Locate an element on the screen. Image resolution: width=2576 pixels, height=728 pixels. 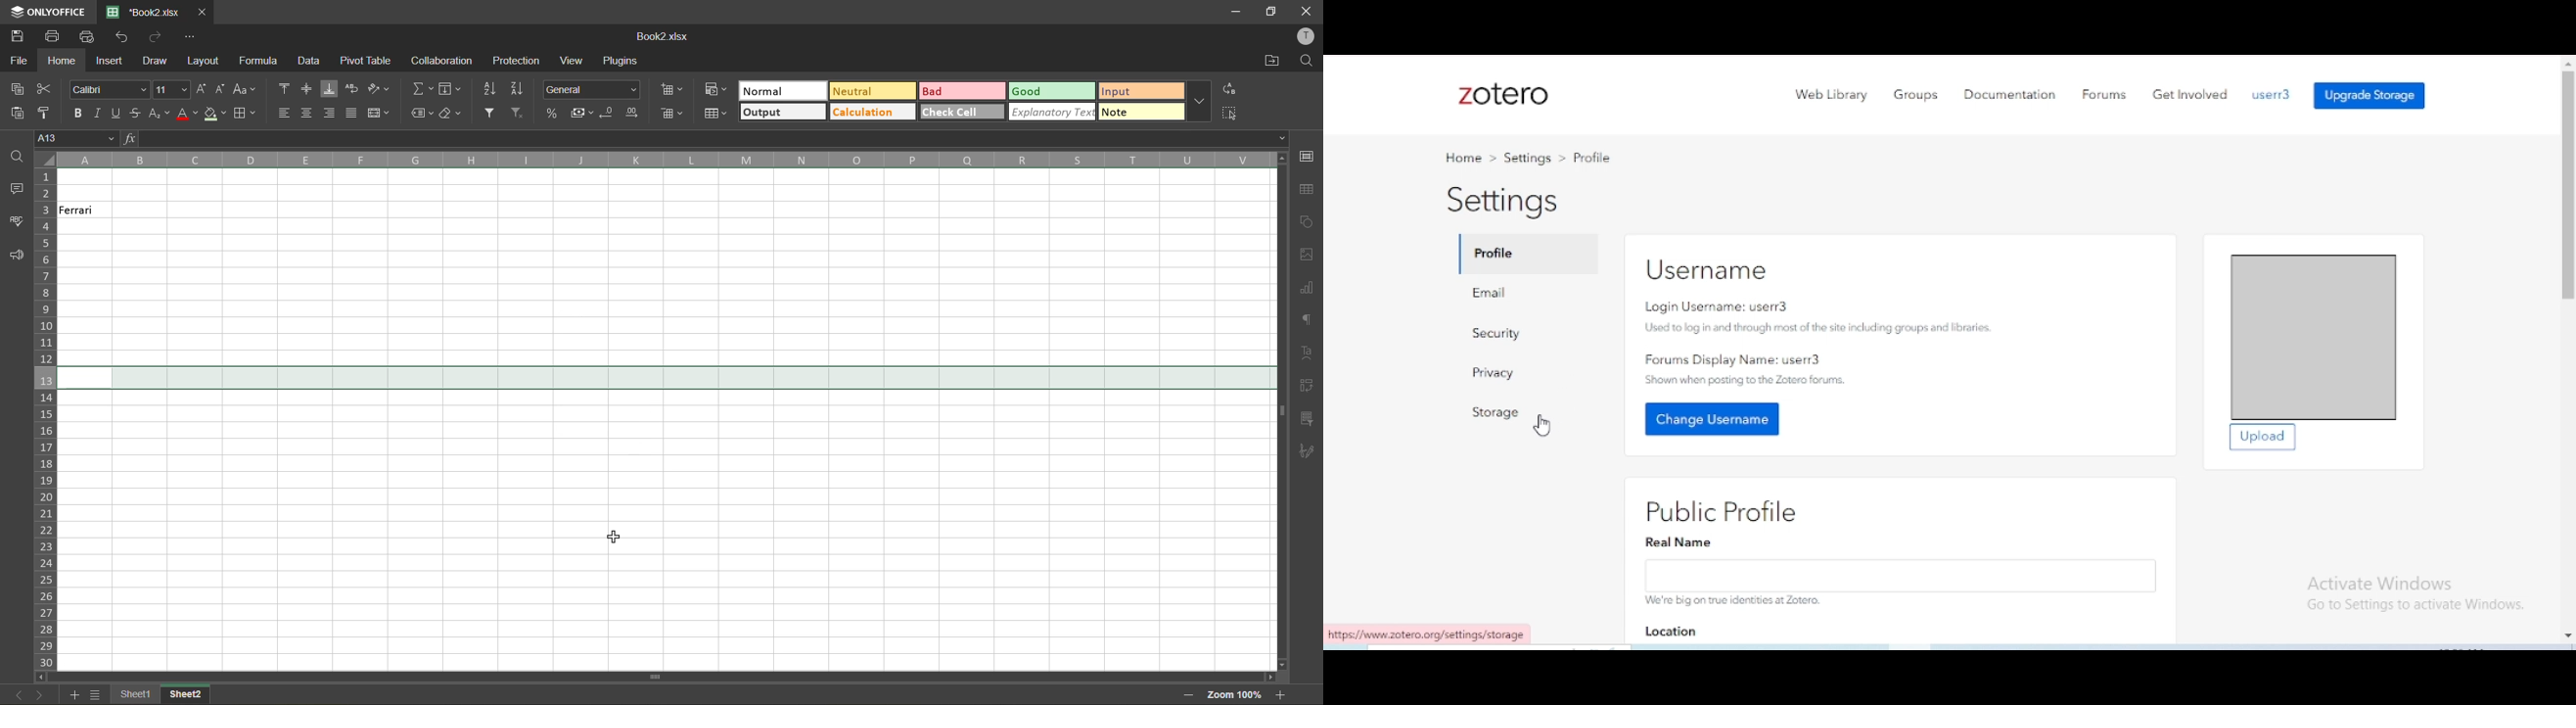
Forums Display Name: user3 is located at coordinates (1738, 359).